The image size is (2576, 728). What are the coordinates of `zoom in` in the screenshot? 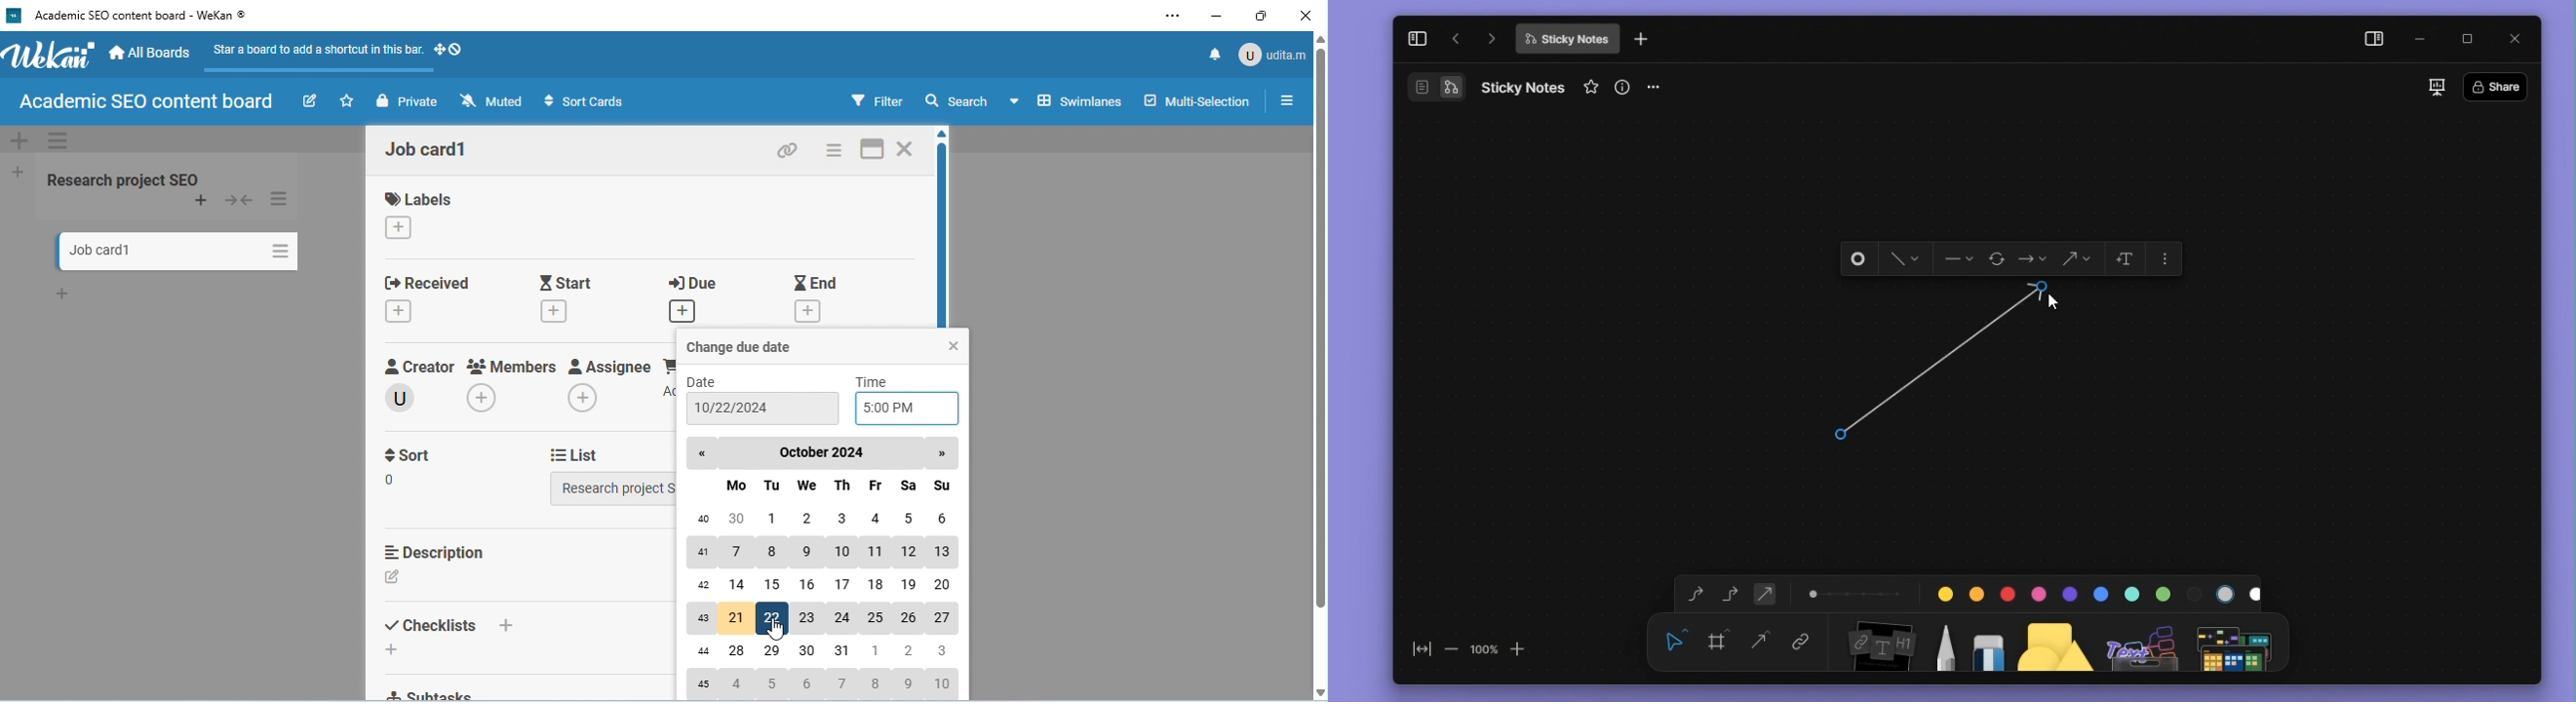 It's located at (1519, 647).